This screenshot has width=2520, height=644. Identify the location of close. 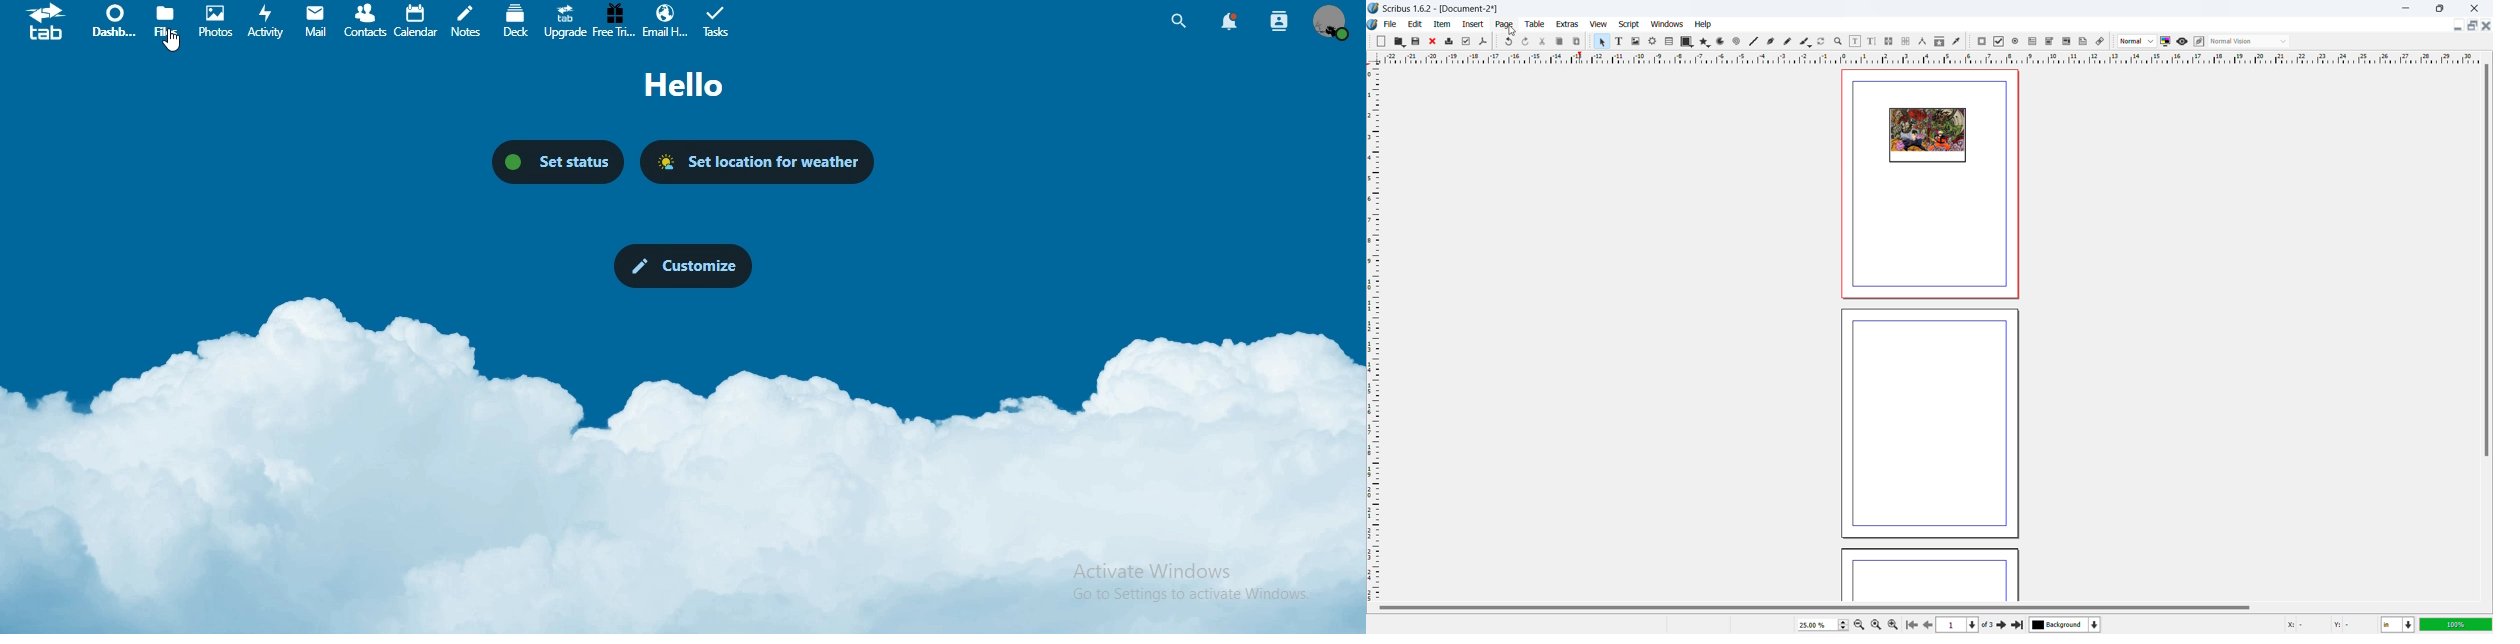
(1434, 41).